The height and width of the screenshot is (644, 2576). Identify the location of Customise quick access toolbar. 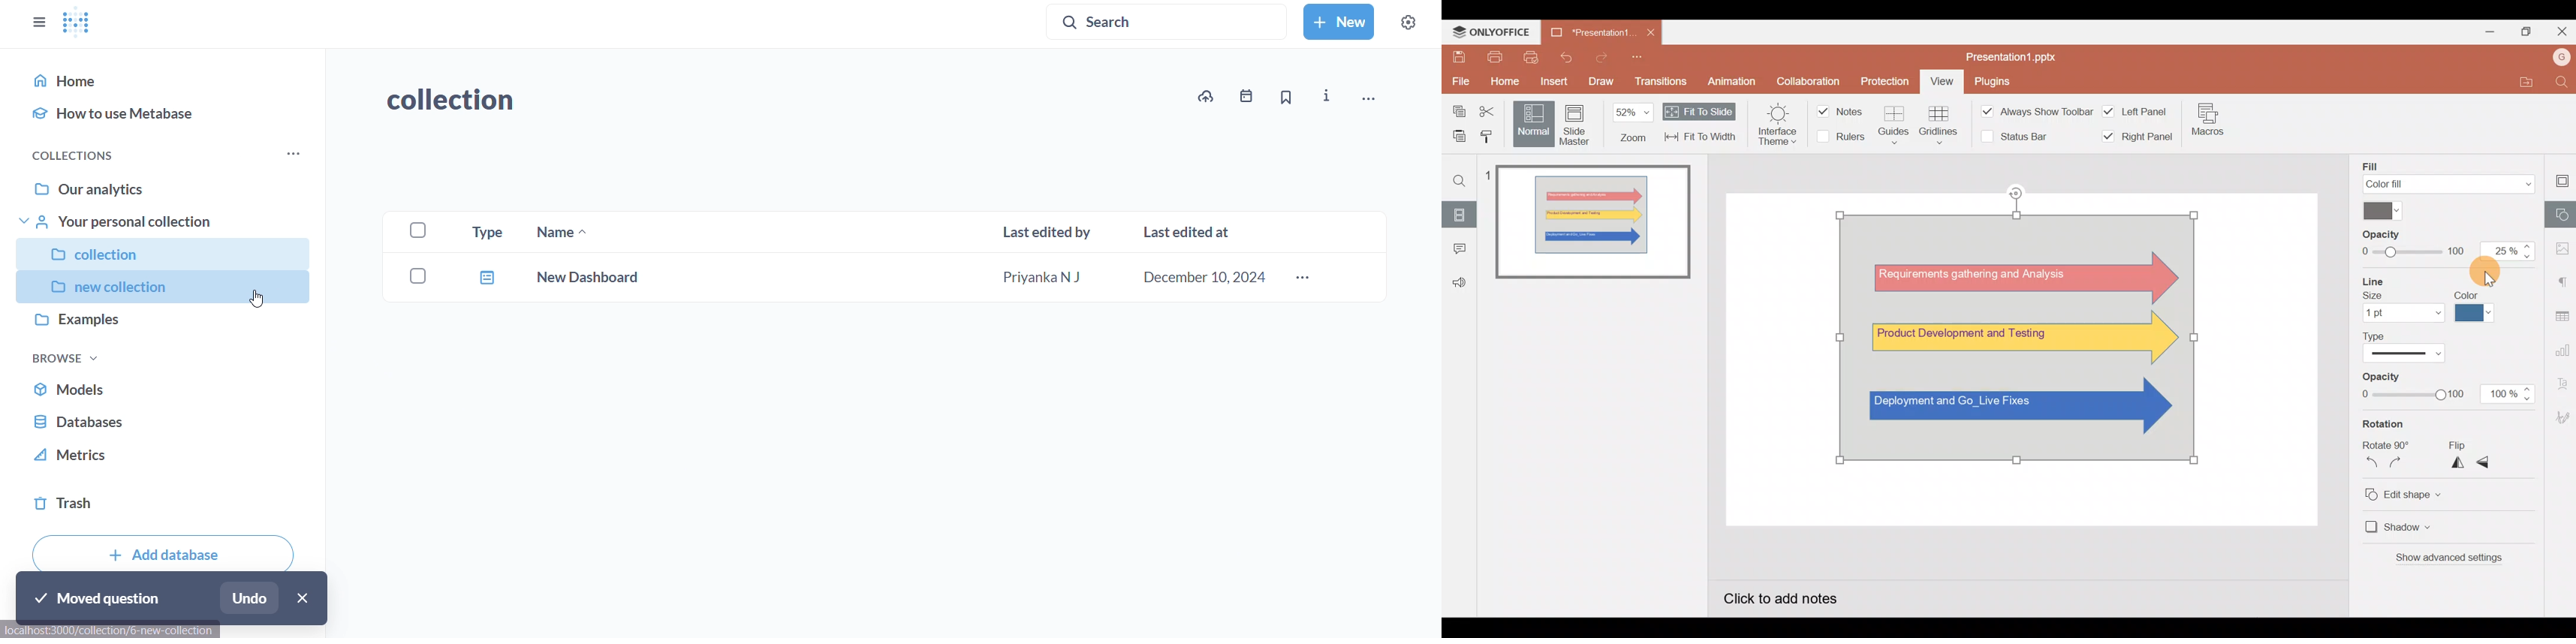
(1637, 57).